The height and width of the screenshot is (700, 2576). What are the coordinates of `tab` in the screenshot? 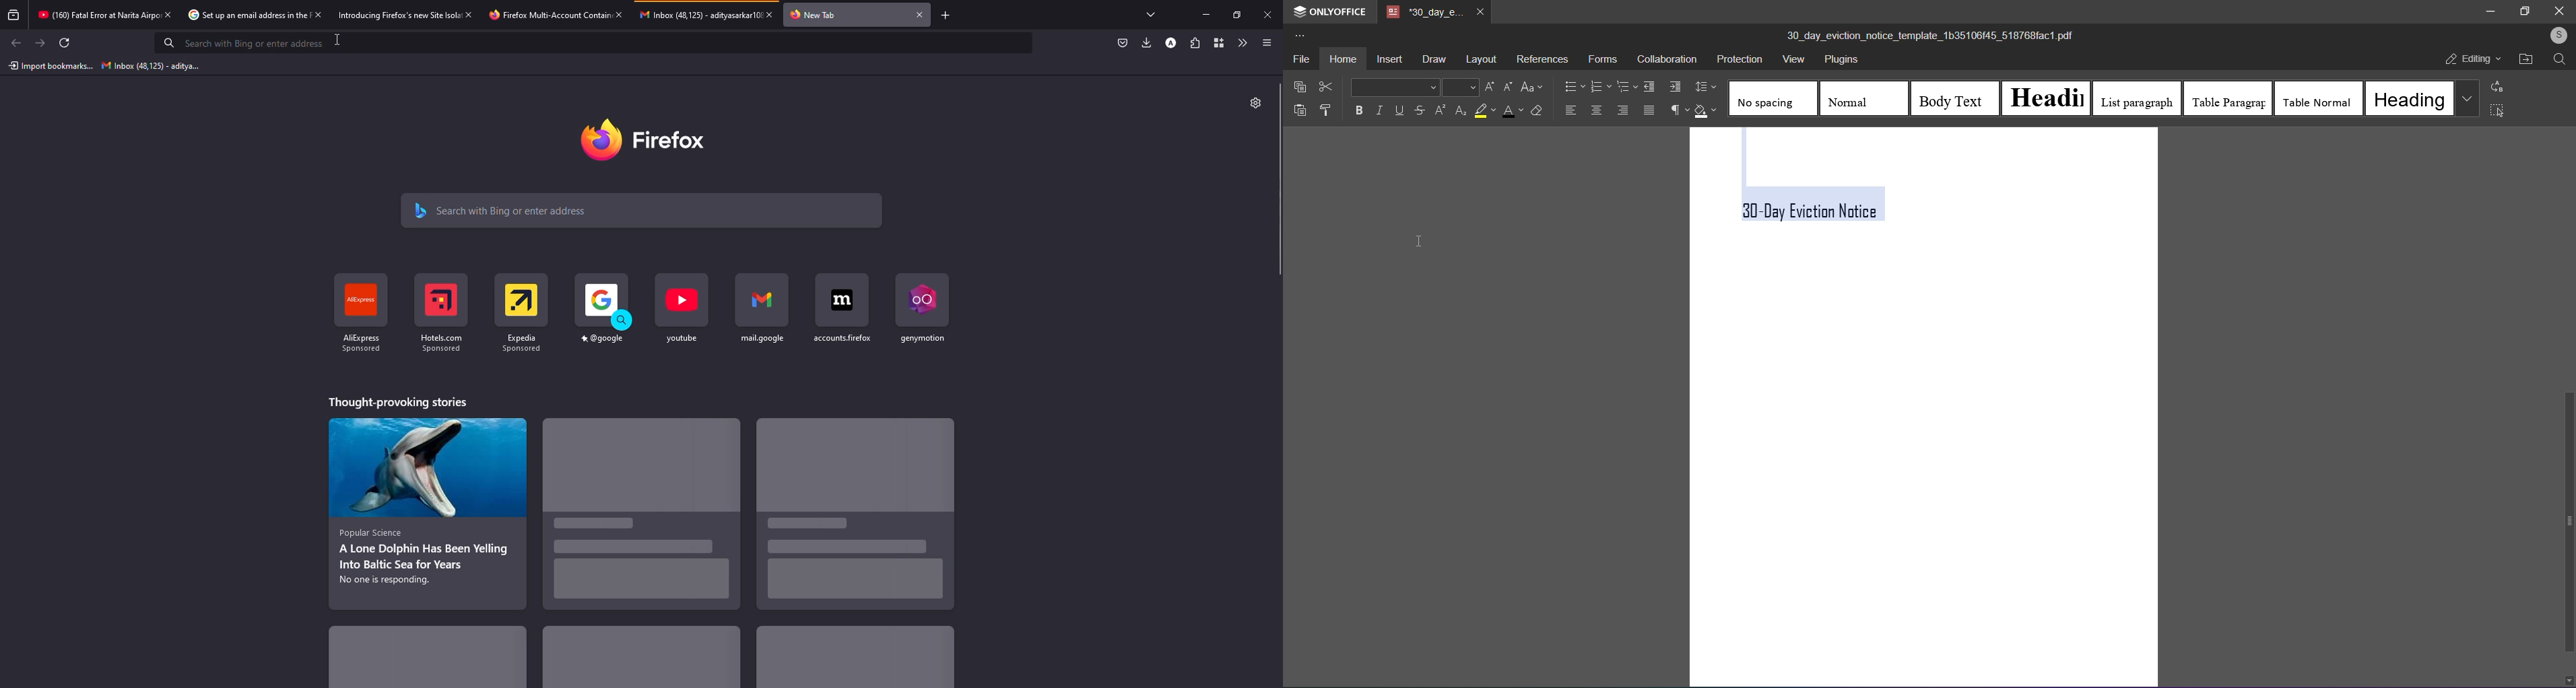 It's located at (386, 14).